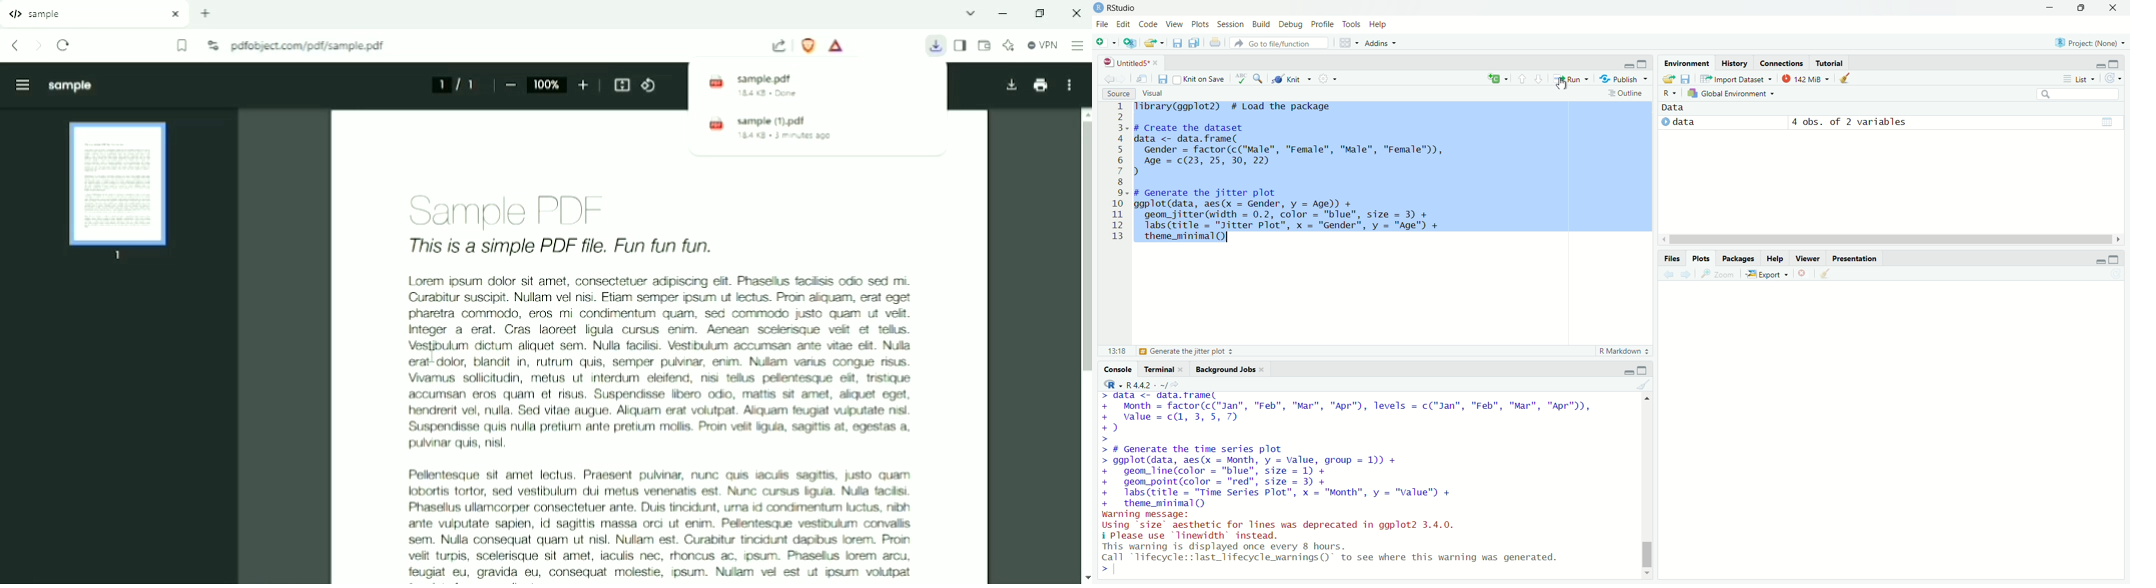 The height and width of the screenshot is (588, 2156). Describe the element at coordinates (1098, 8) in the screenshot. I see `logo` at that location.